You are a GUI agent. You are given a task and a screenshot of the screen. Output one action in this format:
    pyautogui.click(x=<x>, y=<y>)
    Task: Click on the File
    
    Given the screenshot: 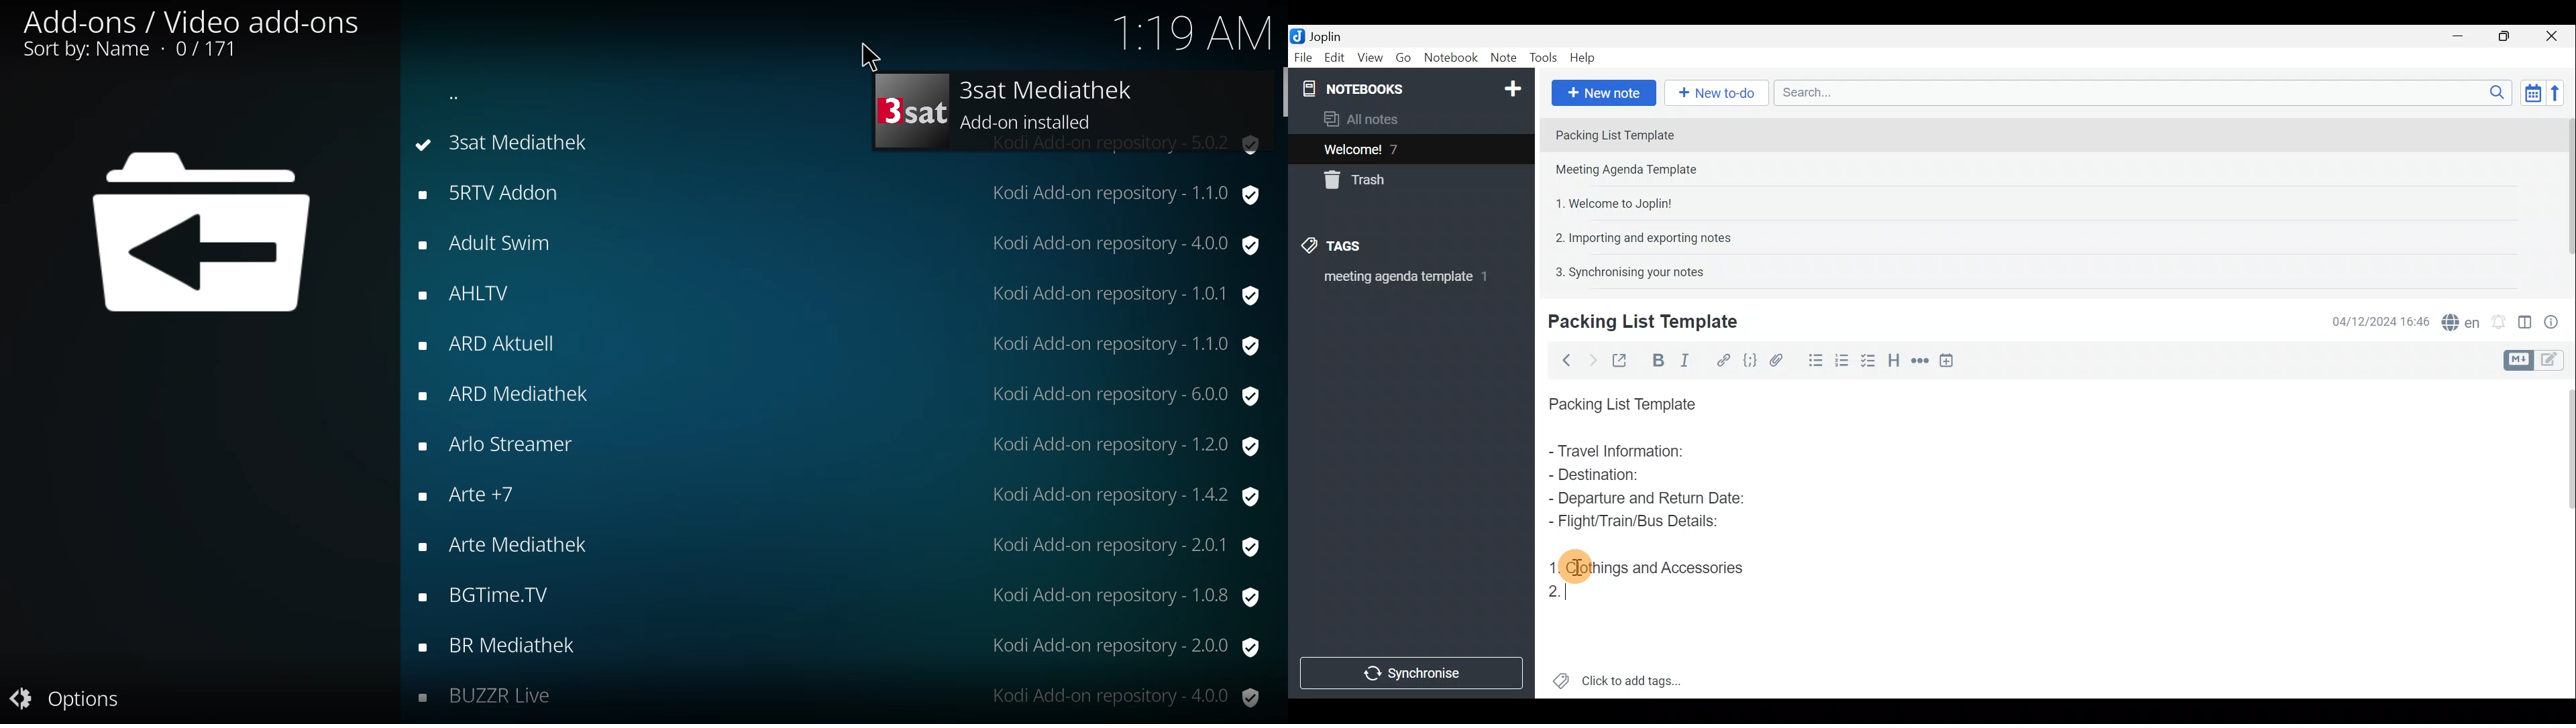 What is the action you would take?
    pyautogui.click(x=1301, y=56)
    